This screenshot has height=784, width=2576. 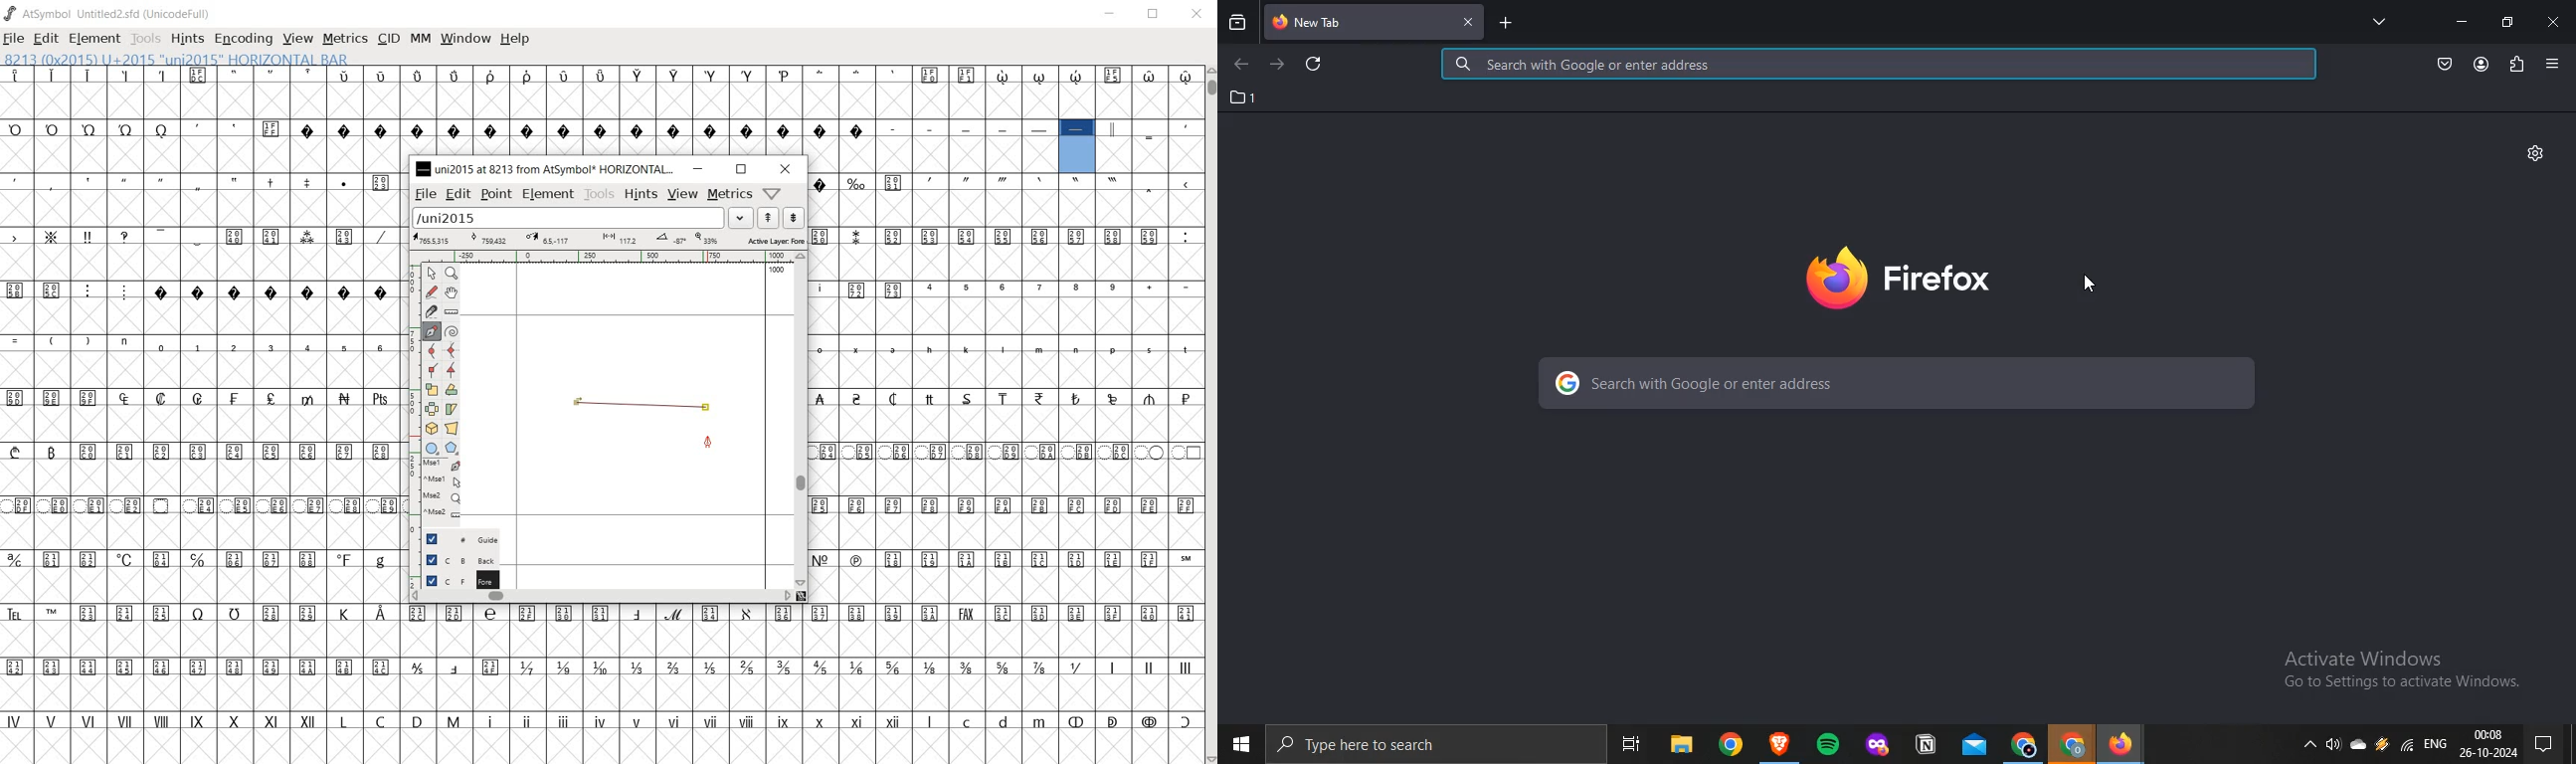 I want to click on HINTS, so click(x=189, y=39).